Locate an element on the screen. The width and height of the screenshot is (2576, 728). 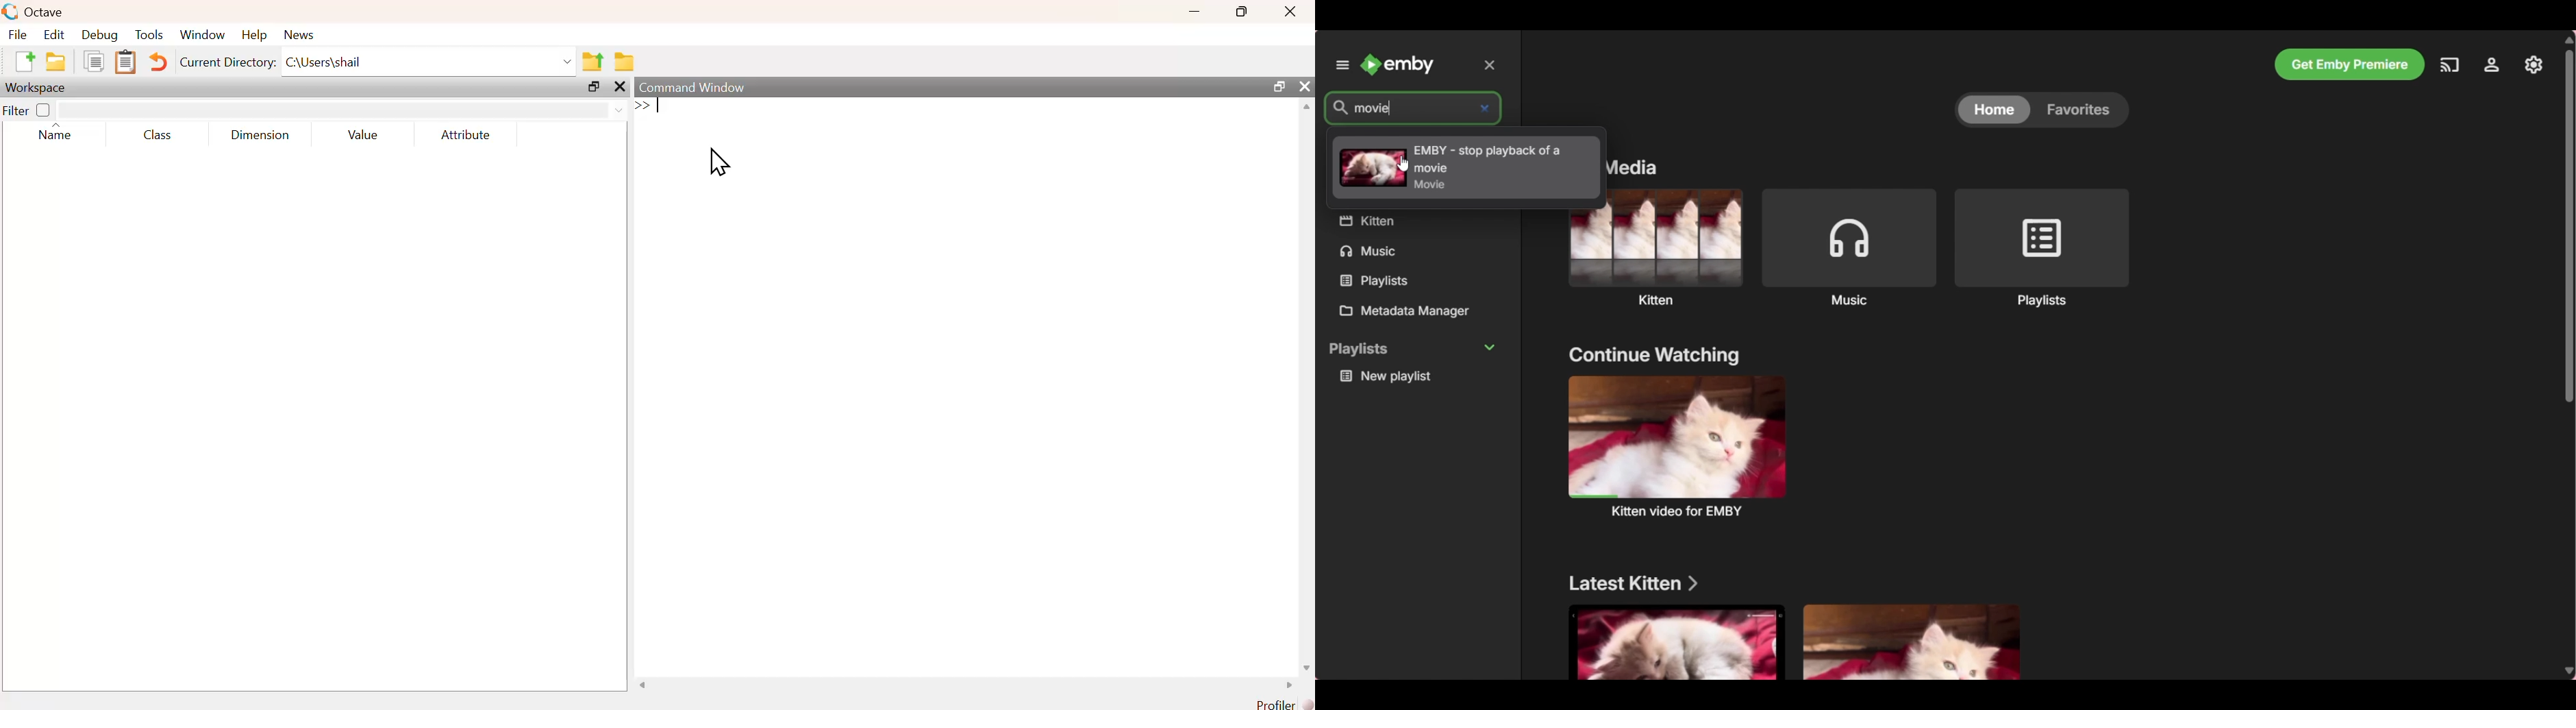
scroll down is located at coordinates (1307, 668).